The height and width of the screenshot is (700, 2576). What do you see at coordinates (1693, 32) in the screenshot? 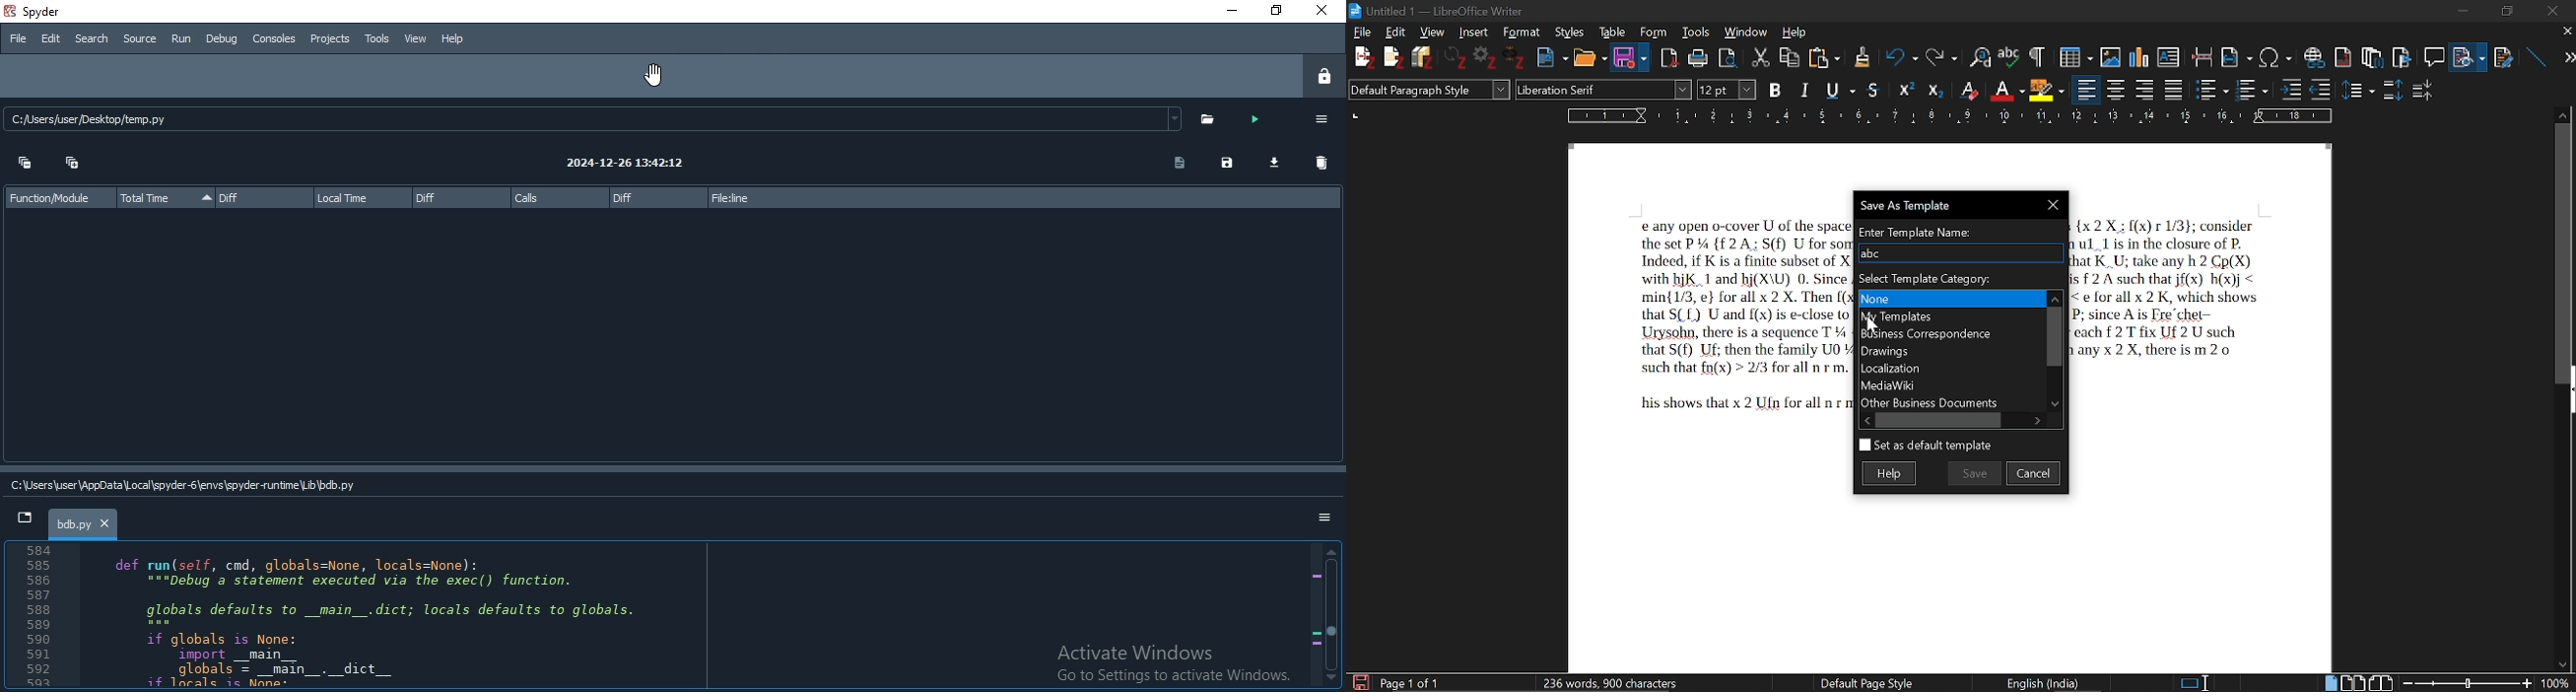
I see `Tools` at bounding box center [1693, 32].